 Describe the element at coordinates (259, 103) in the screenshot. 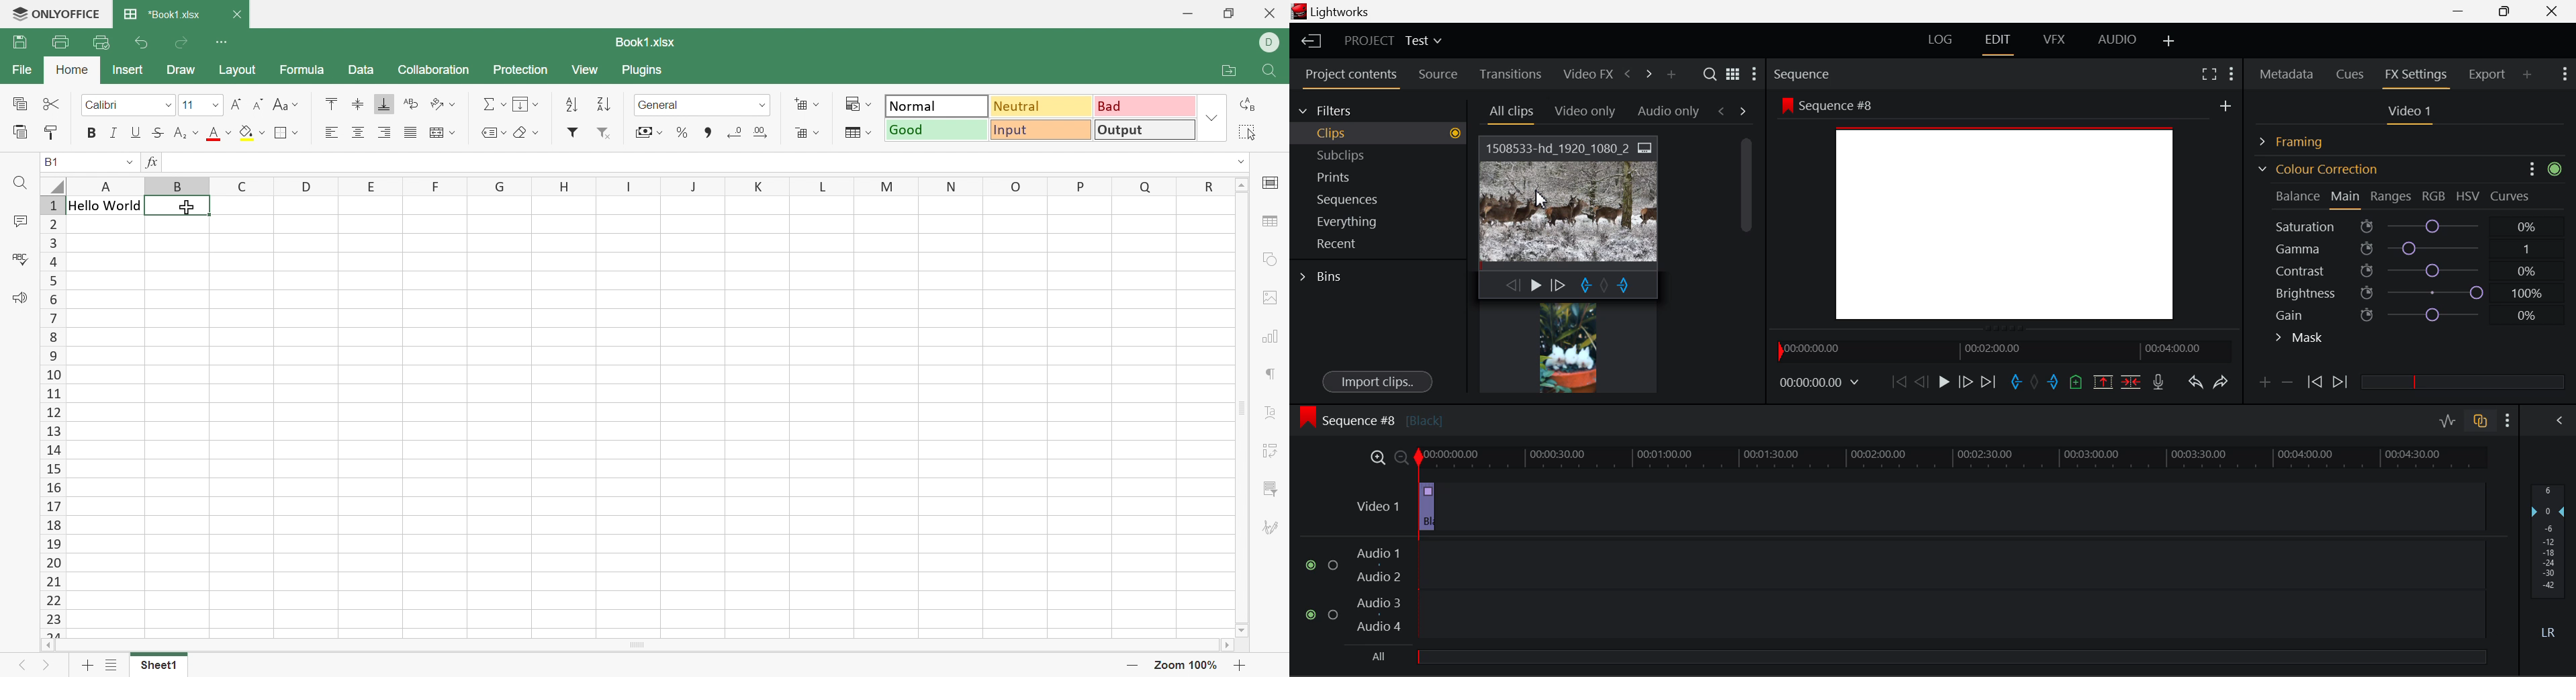

I see `Decrement font size` at that location.